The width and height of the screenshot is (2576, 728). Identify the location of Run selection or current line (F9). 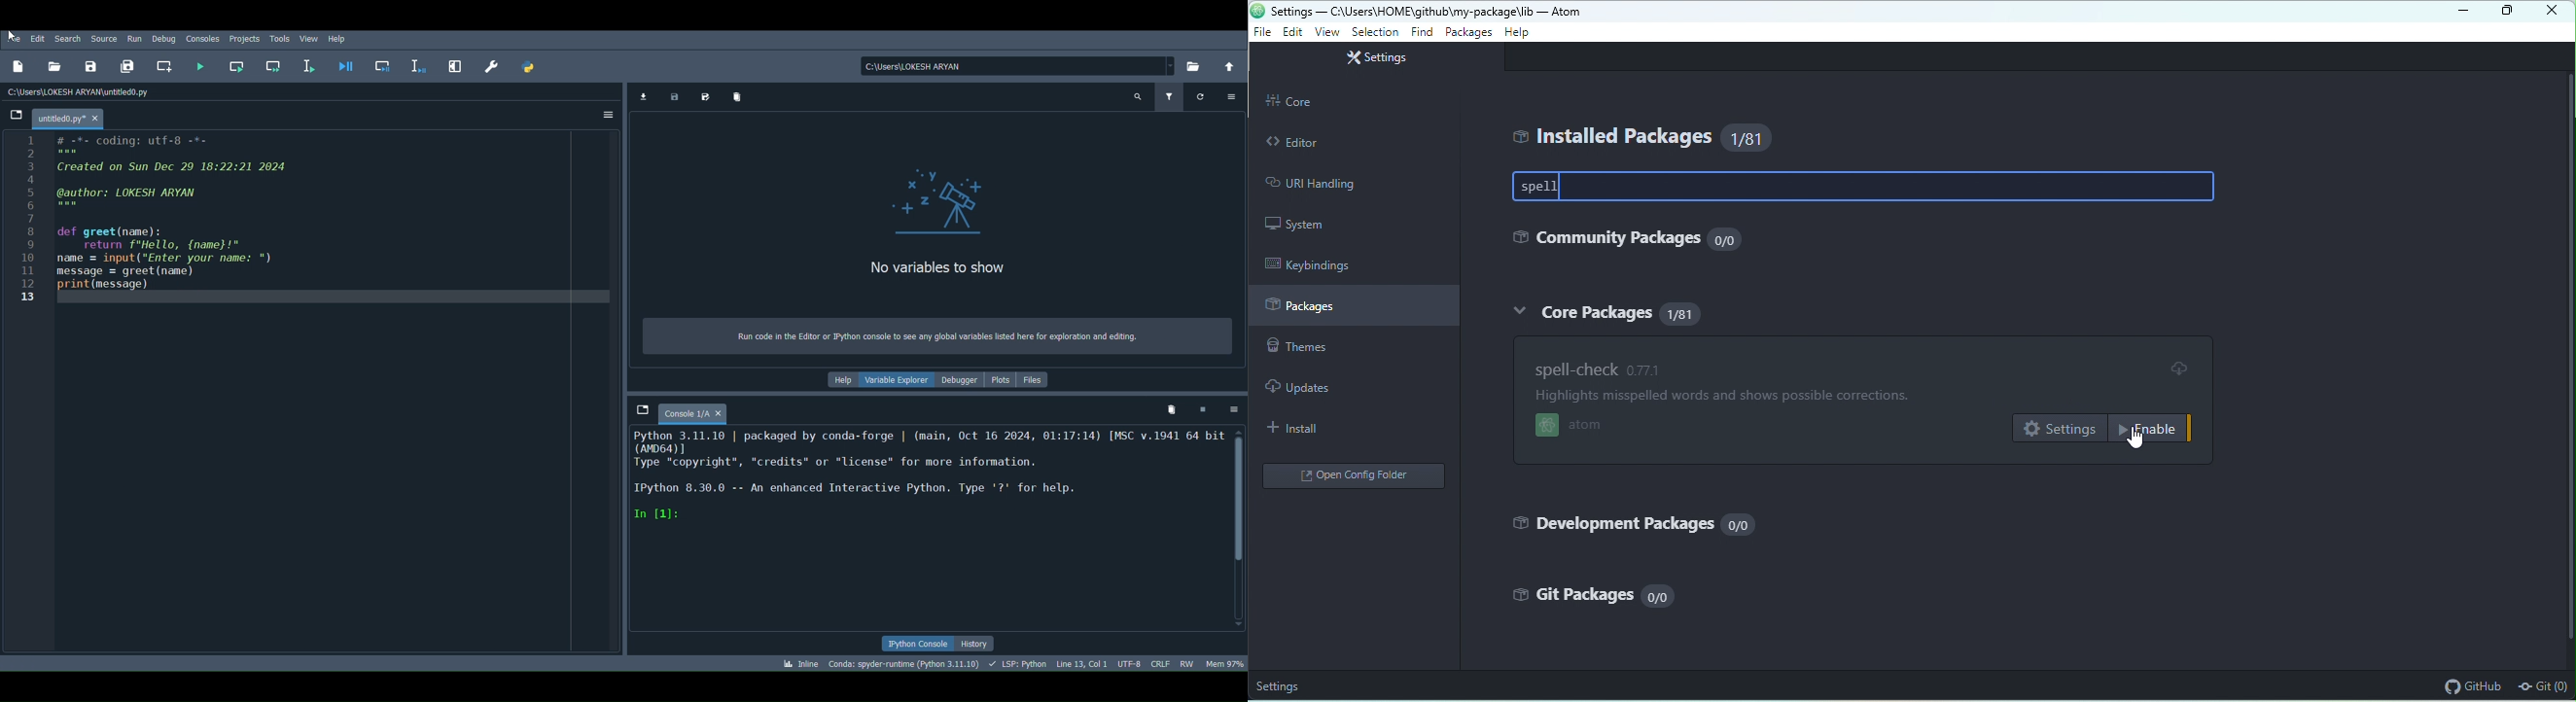
(309, 64).